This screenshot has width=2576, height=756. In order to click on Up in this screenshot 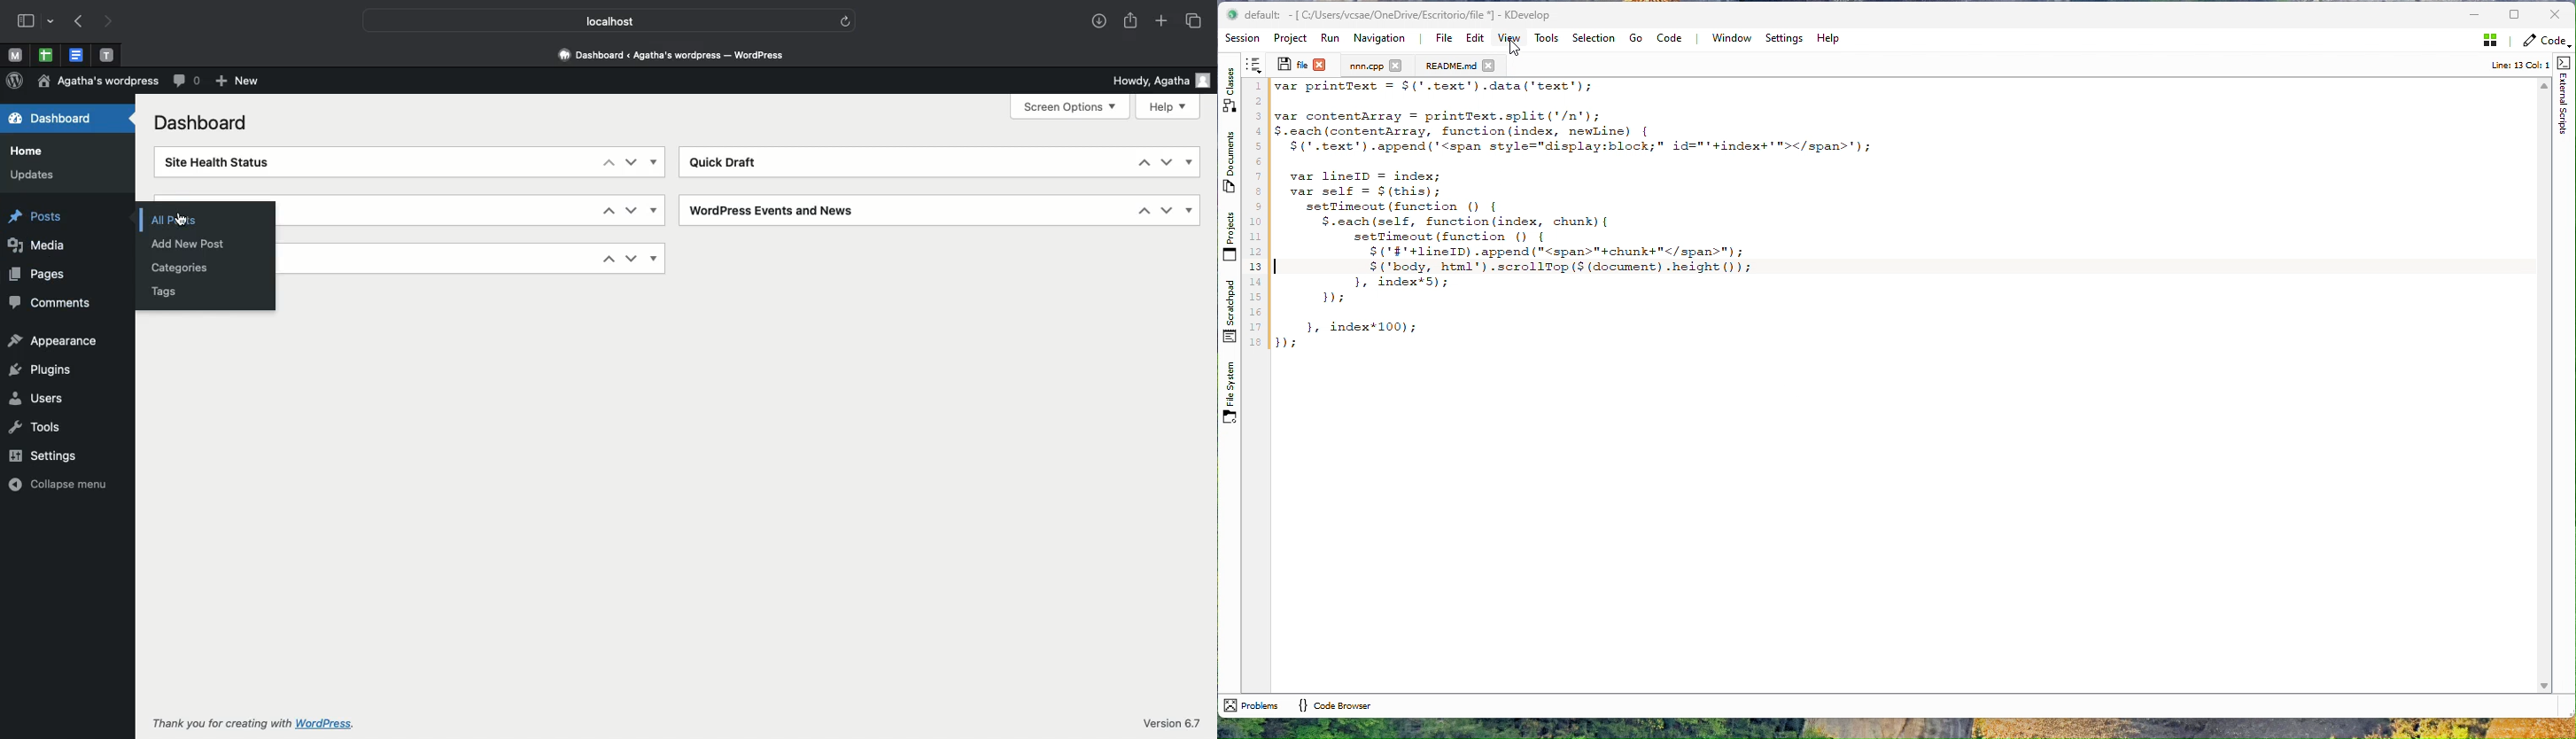, I will do `click(609, 260)`.